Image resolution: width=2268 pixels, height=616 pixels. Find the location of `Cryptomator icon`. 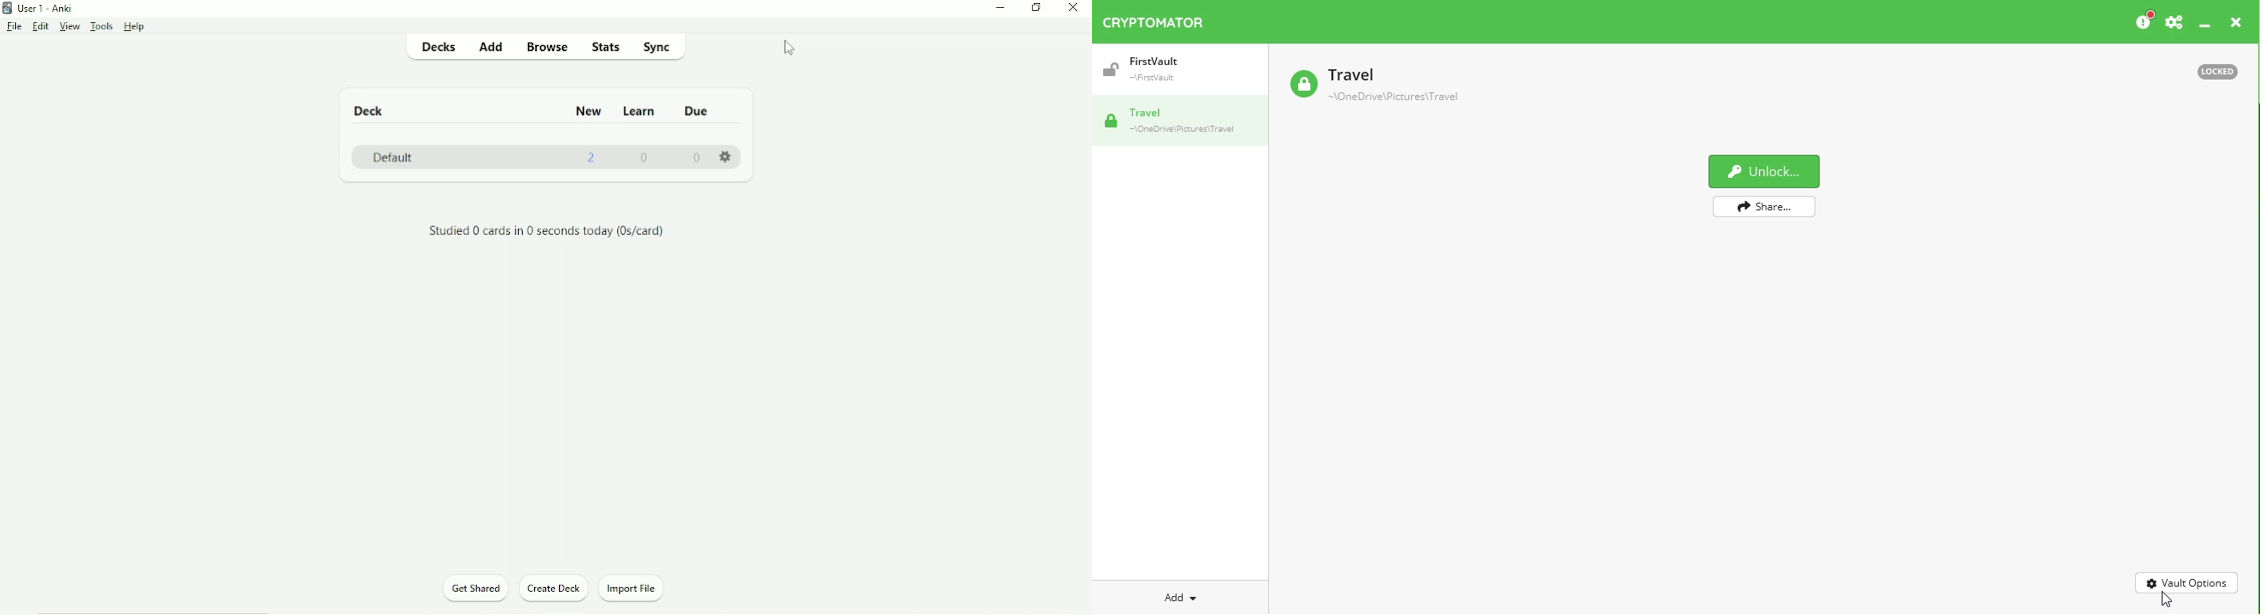

Cryptomator icon is located at coordinates (1162, 19).